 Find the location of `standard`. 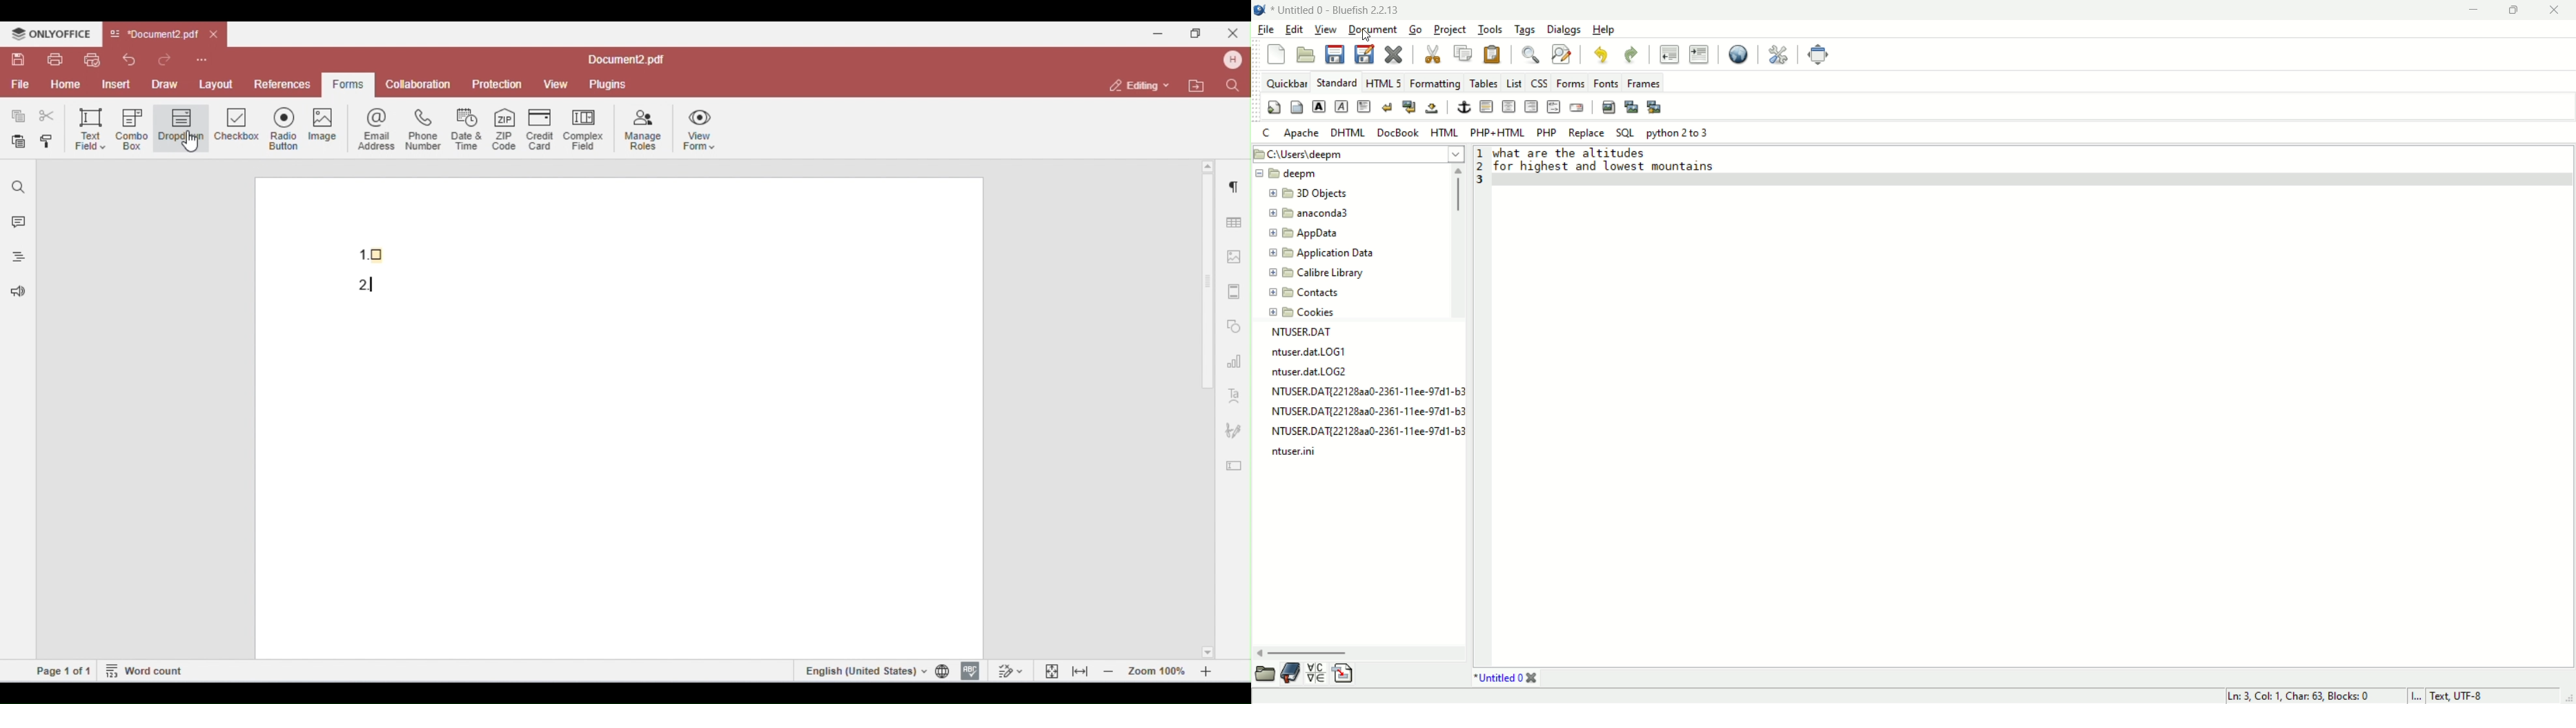

standard is located at coordinates (1335, 81).